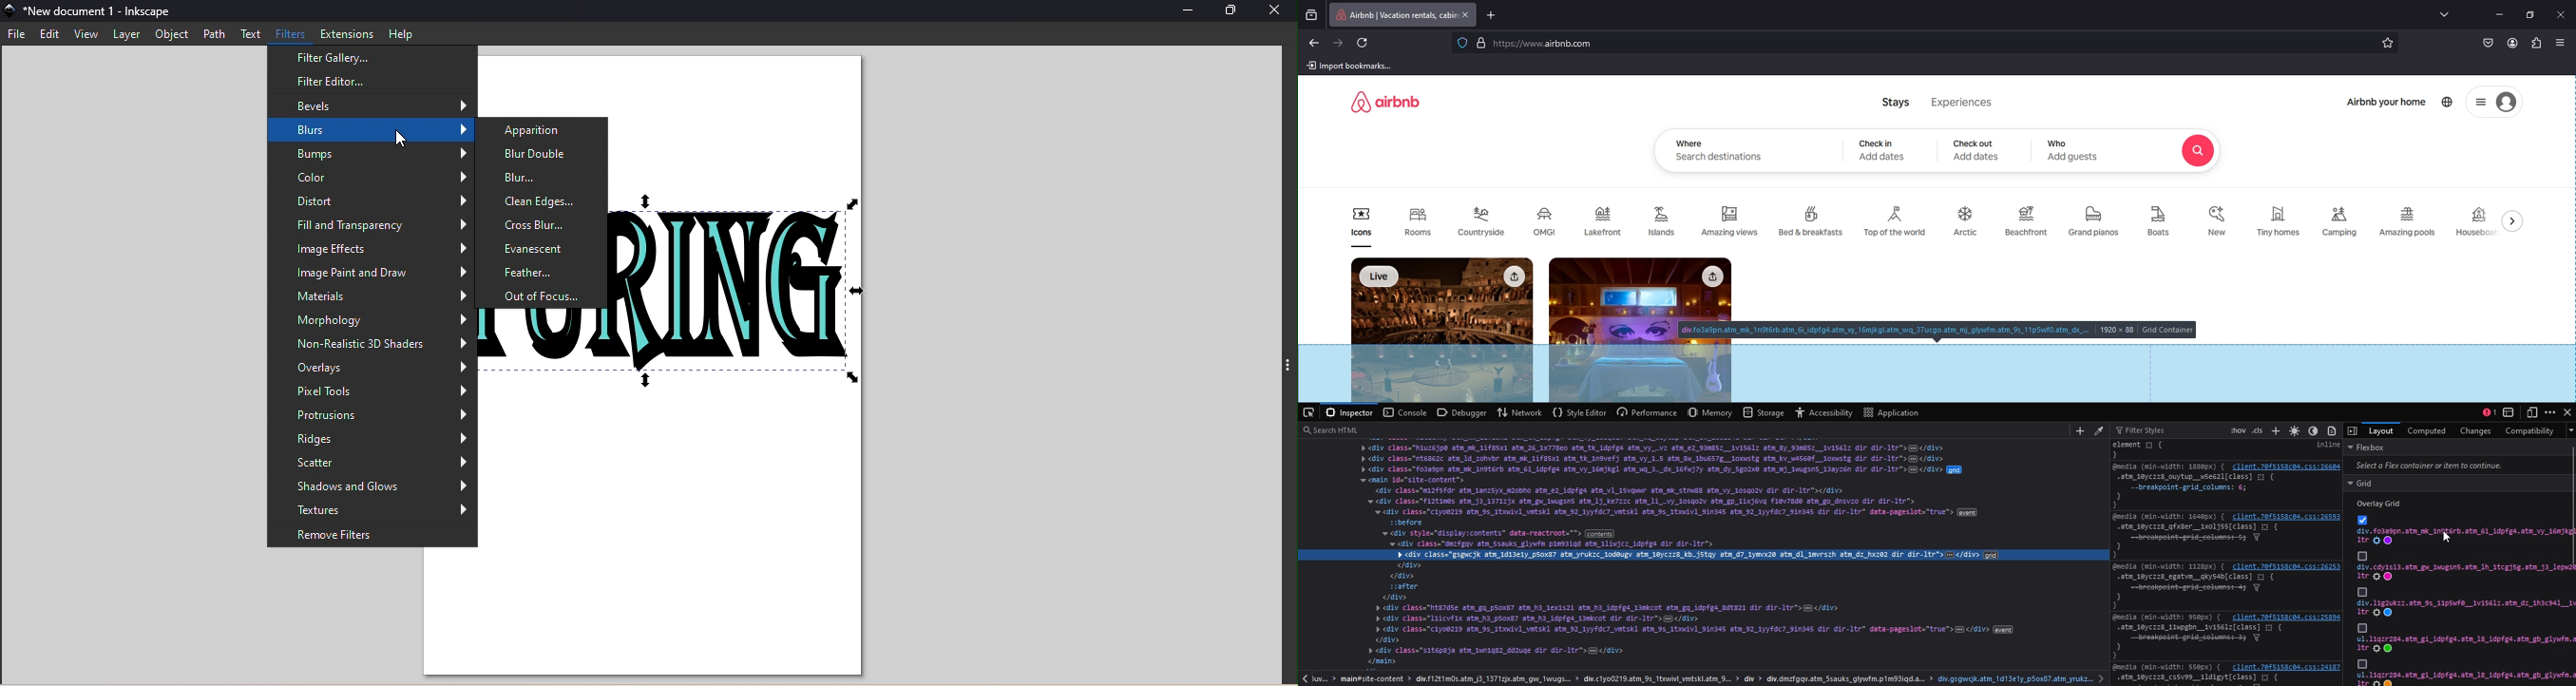 Image resolution: width=2576 pixels, height=700 pixels. What do you see at coordinates (2500, 15) in the screenshot?
I see `minimize` at bounding box center [2500, 15].